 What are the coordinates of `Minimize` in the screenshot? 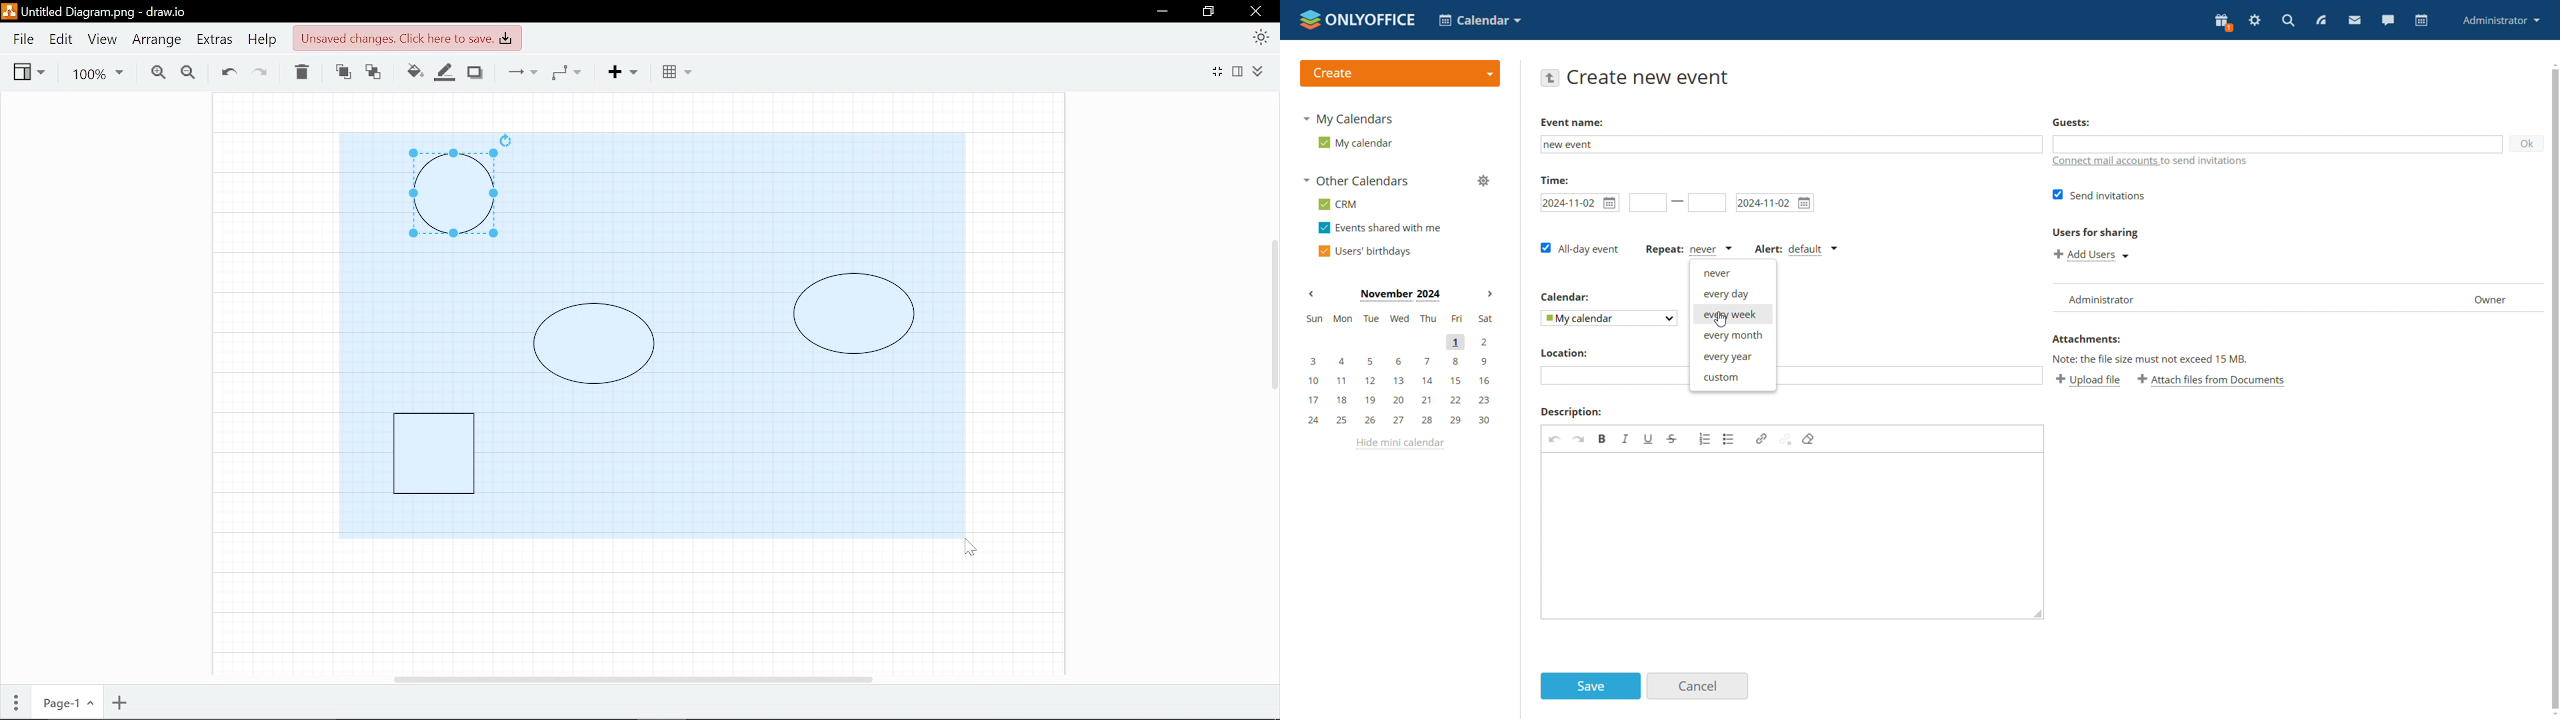 It's located at (1161, 11).